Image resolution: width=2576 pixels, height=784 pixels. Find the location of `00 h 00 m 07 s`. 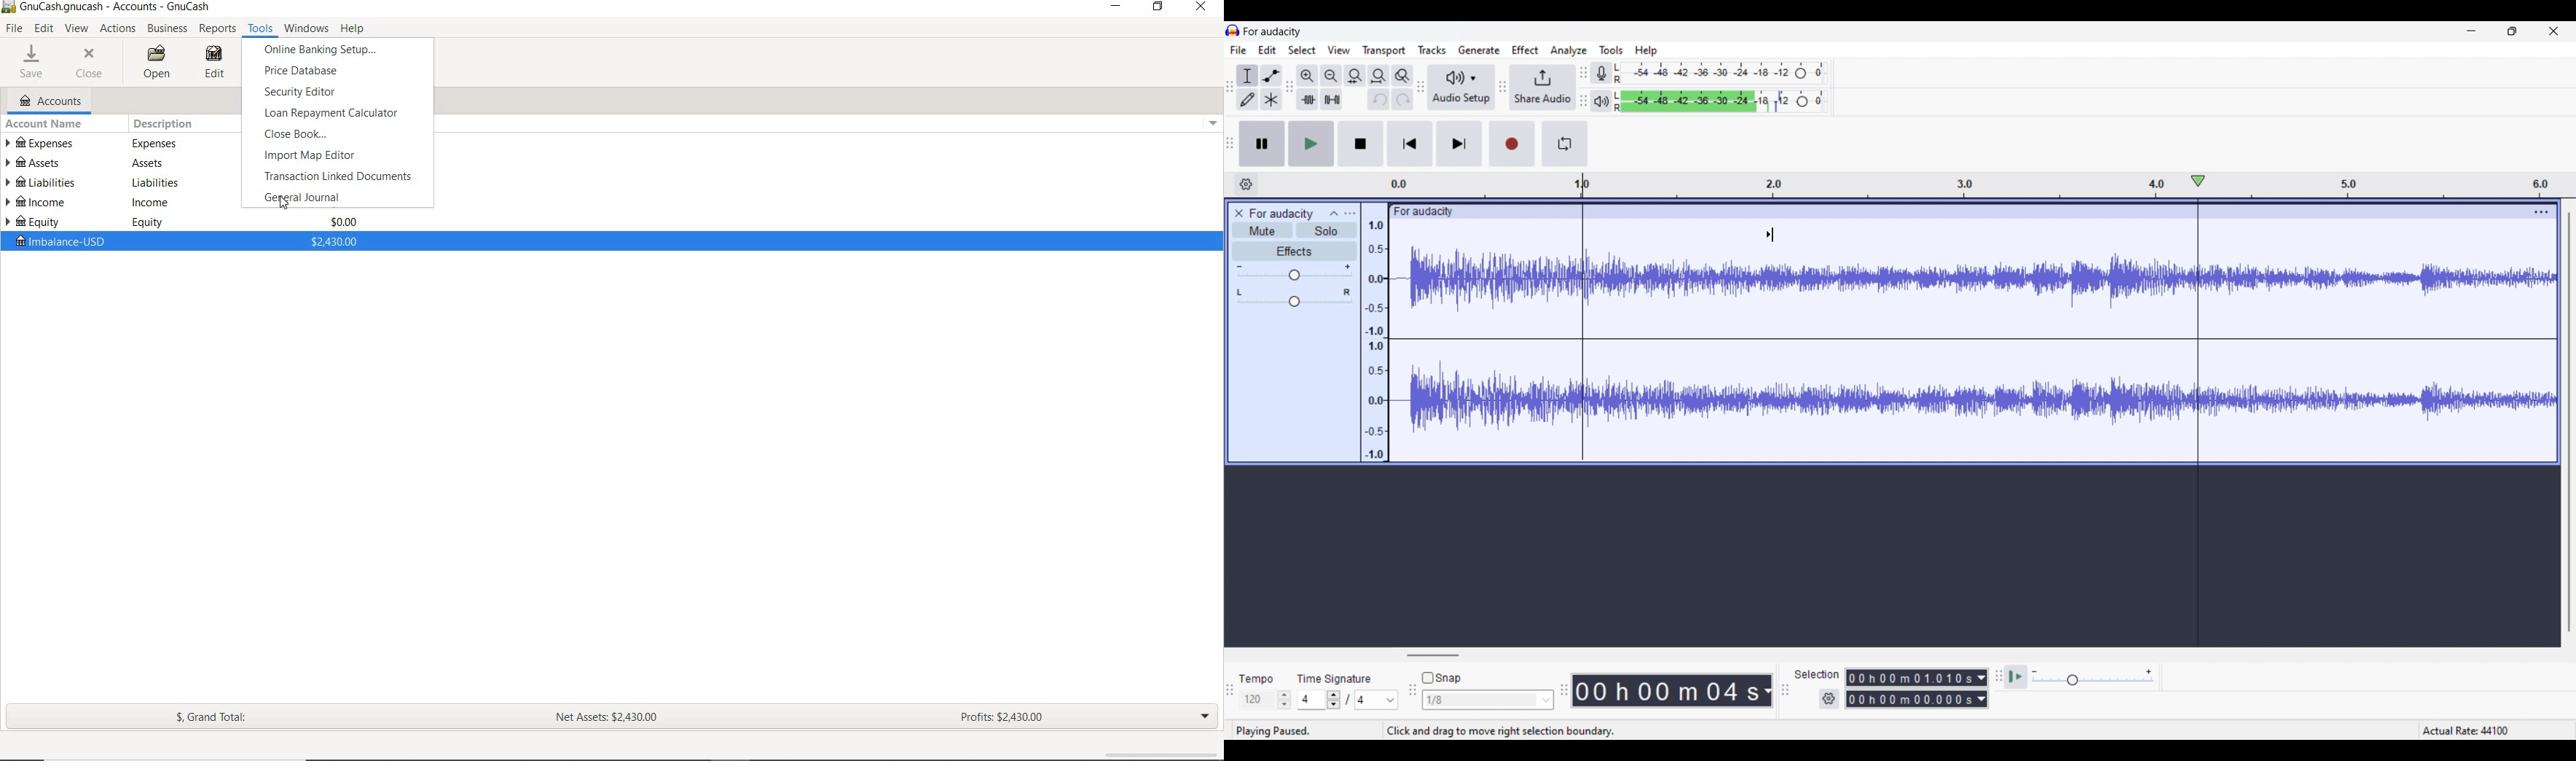

00 h 00 m 07 s is located at coordinates (1667, 691).